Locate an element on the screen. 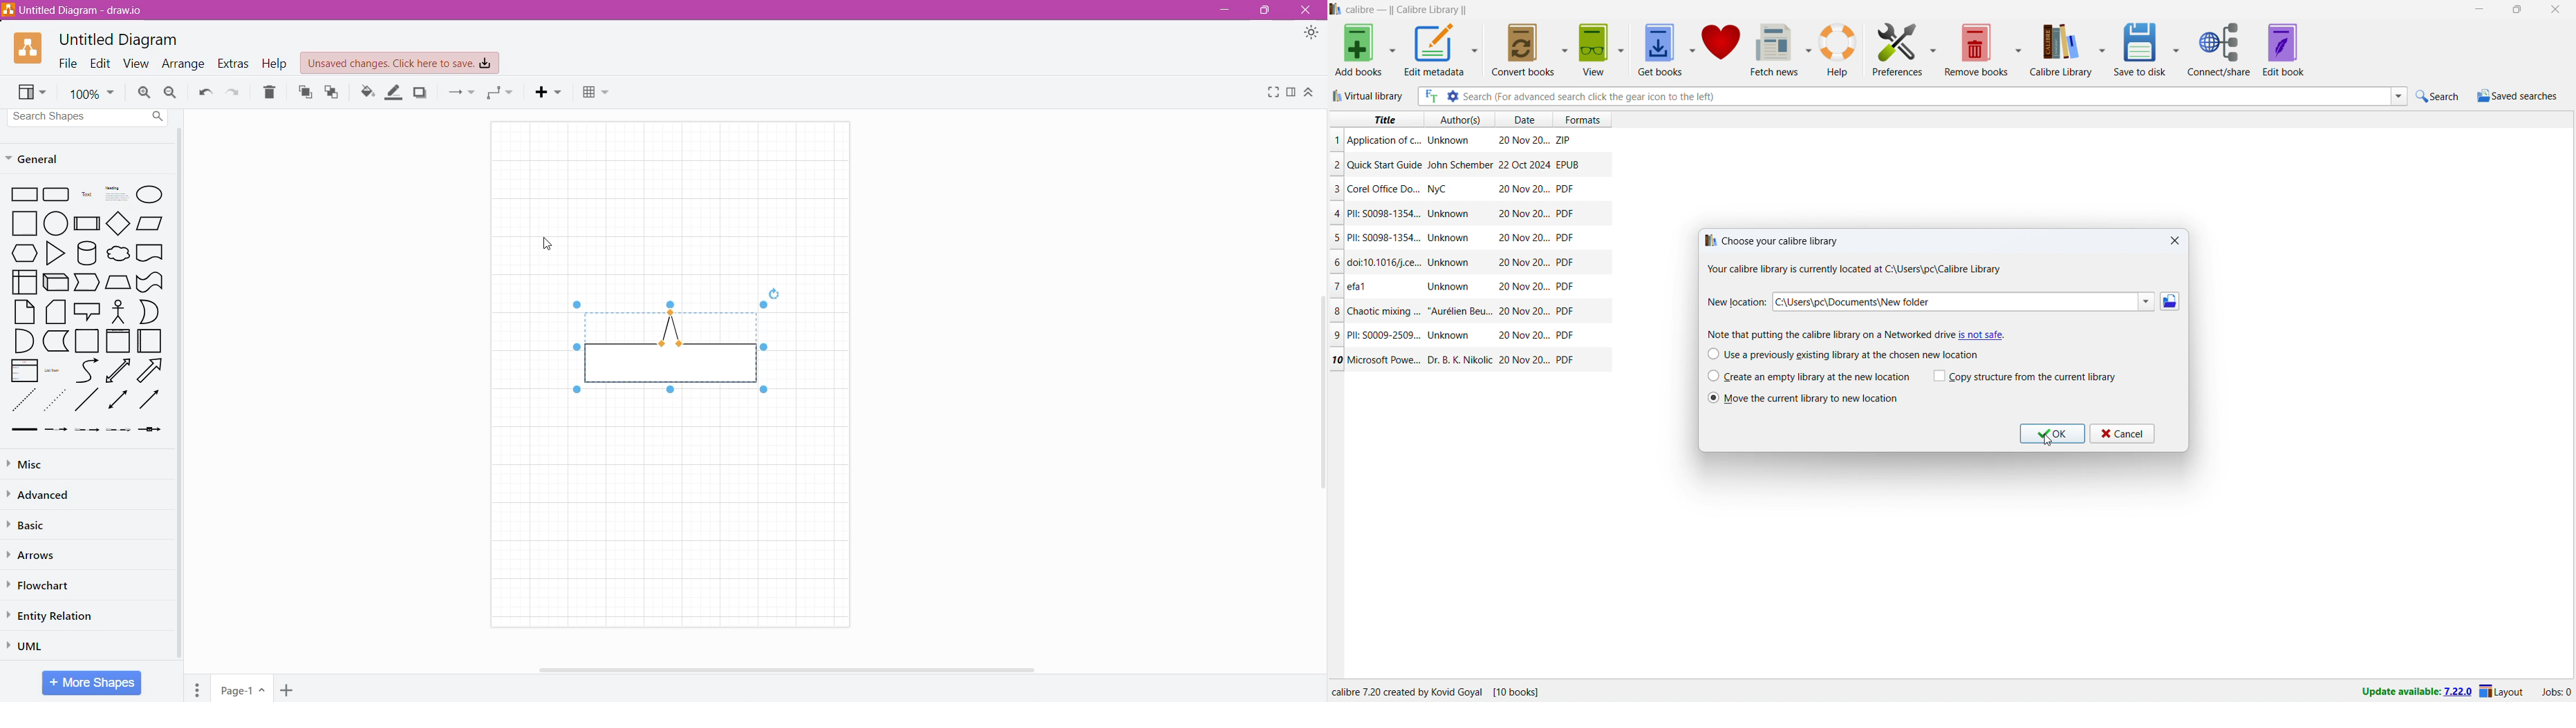  Rightward Thick Arrow is located at coordinates (149, 399).